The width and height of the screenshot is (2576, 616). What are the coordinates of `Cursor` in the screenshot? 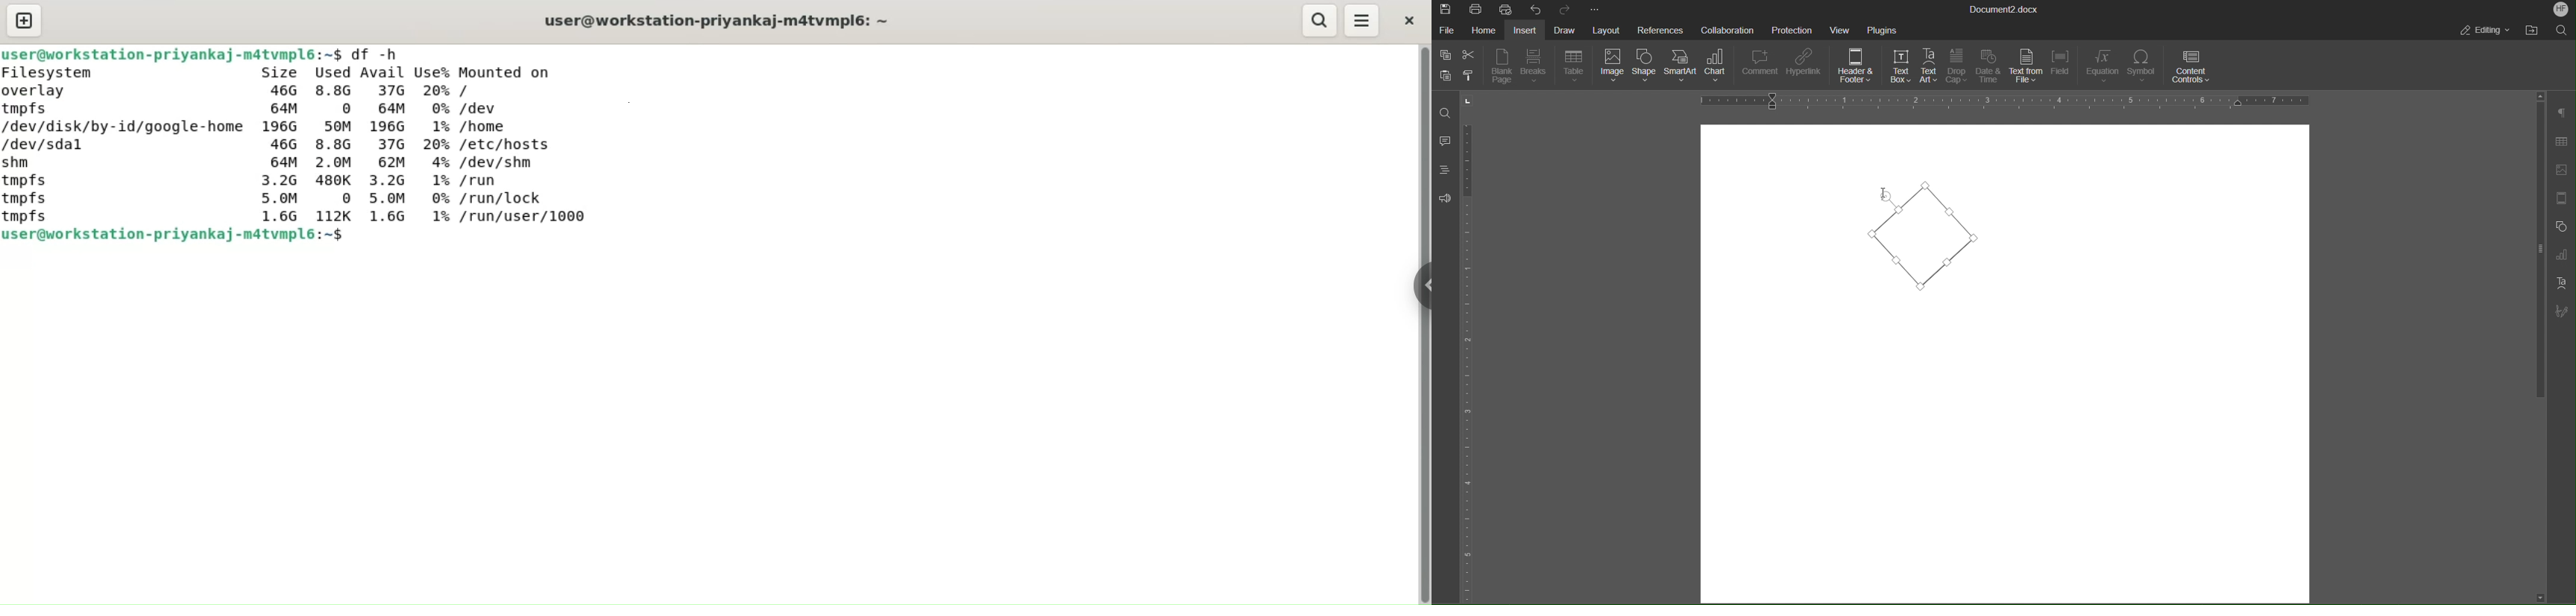 It's located at (1888, 197).